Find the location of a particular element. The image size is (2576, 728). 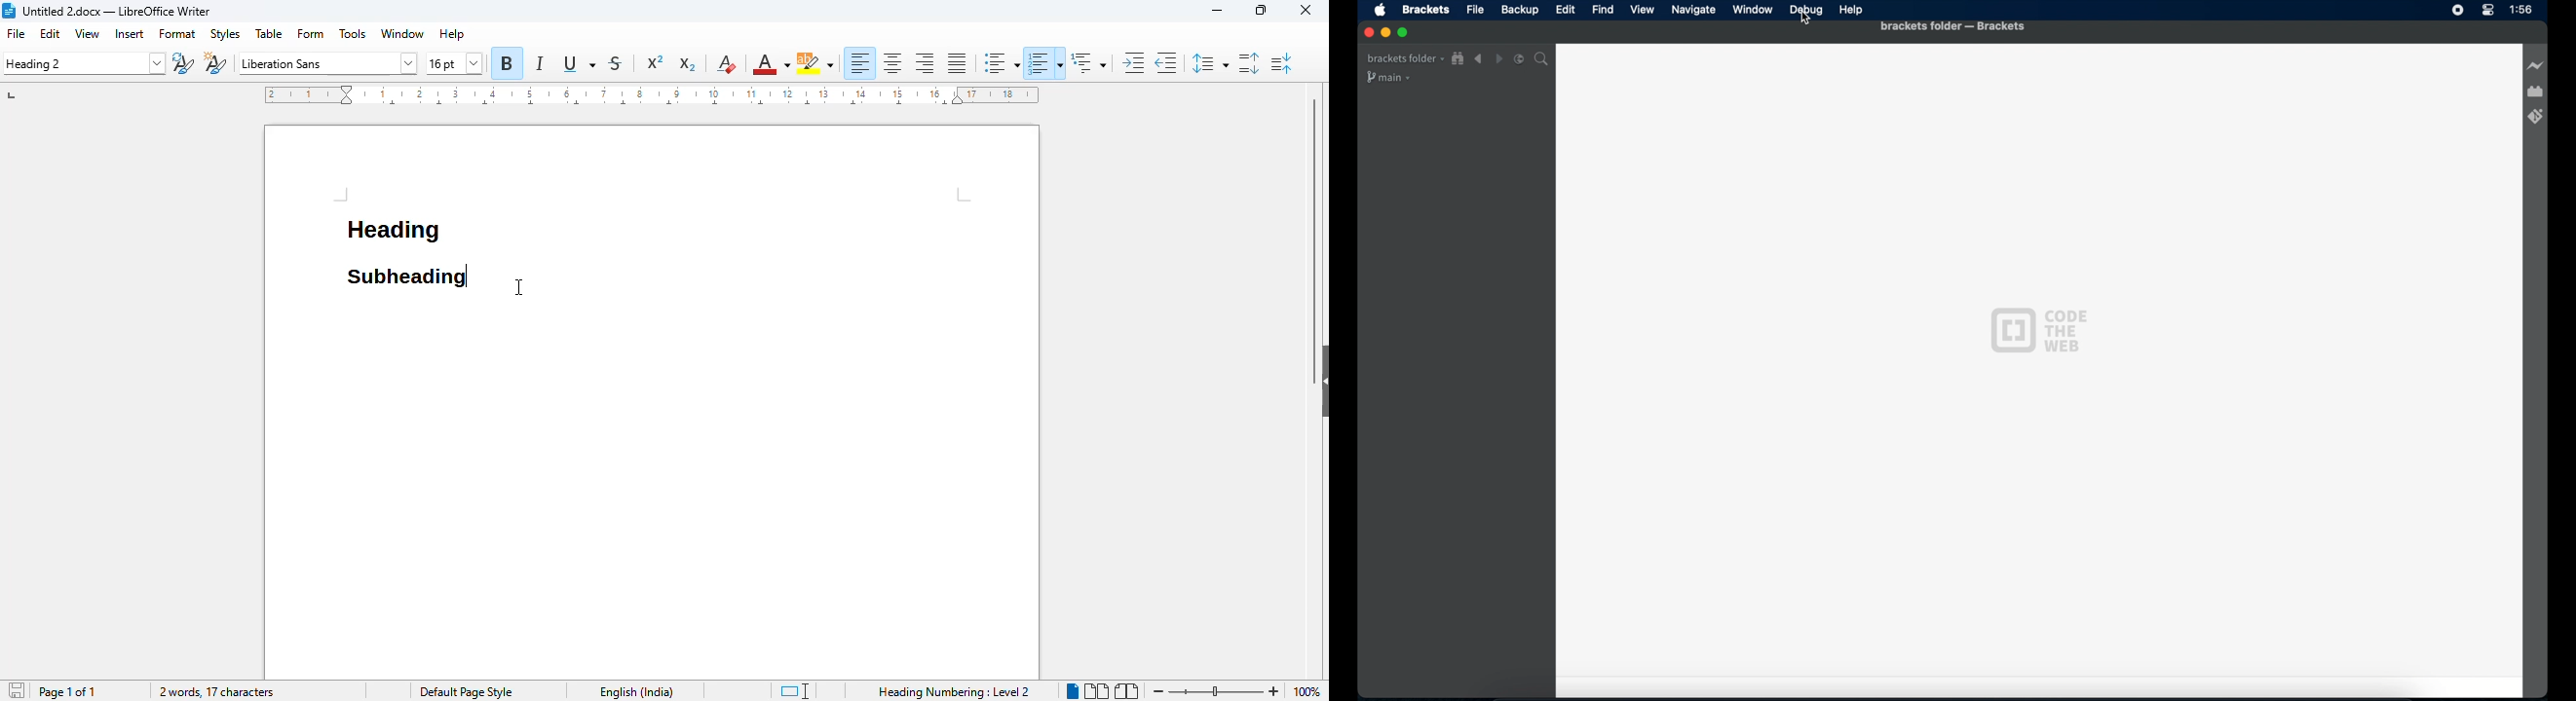

page style is located at coordinates (467, 691).